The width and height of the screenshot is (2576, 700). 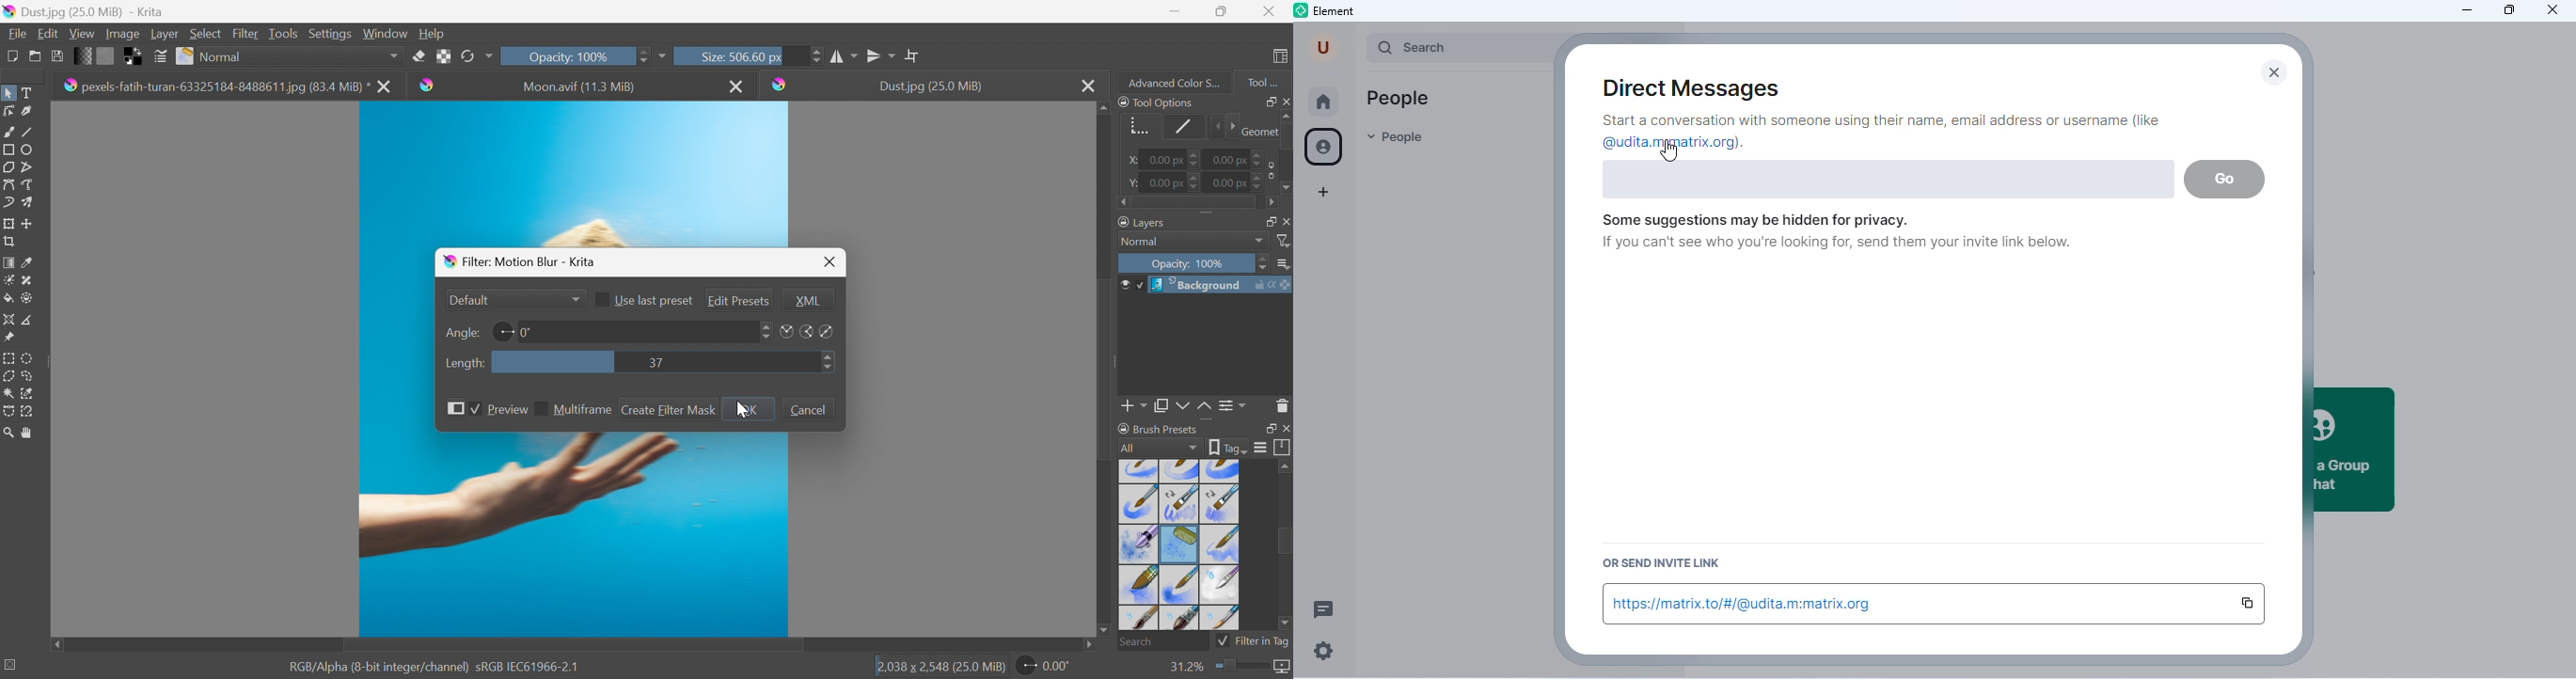 I want to click on krita logo, so click(x=428, y=85).